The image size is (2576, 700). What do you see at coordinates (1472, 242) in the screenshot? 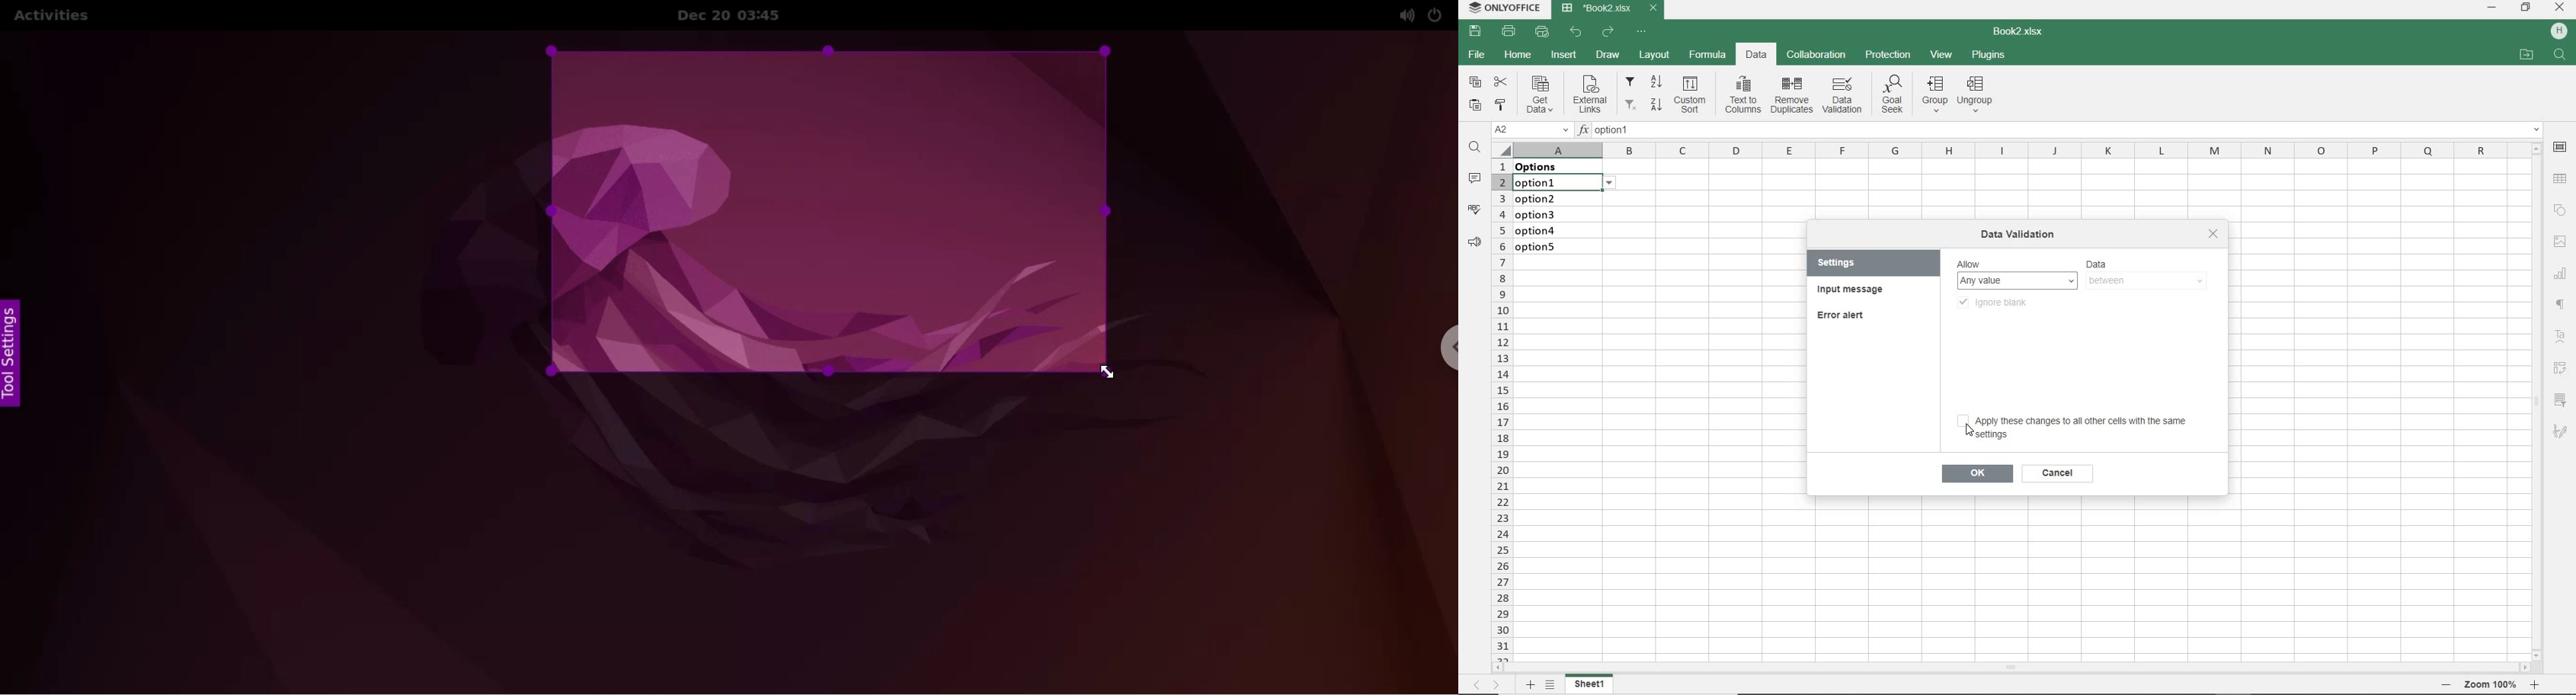
I see `PARAGRAPH SETTINGS` at bounding box center [1472, 242].